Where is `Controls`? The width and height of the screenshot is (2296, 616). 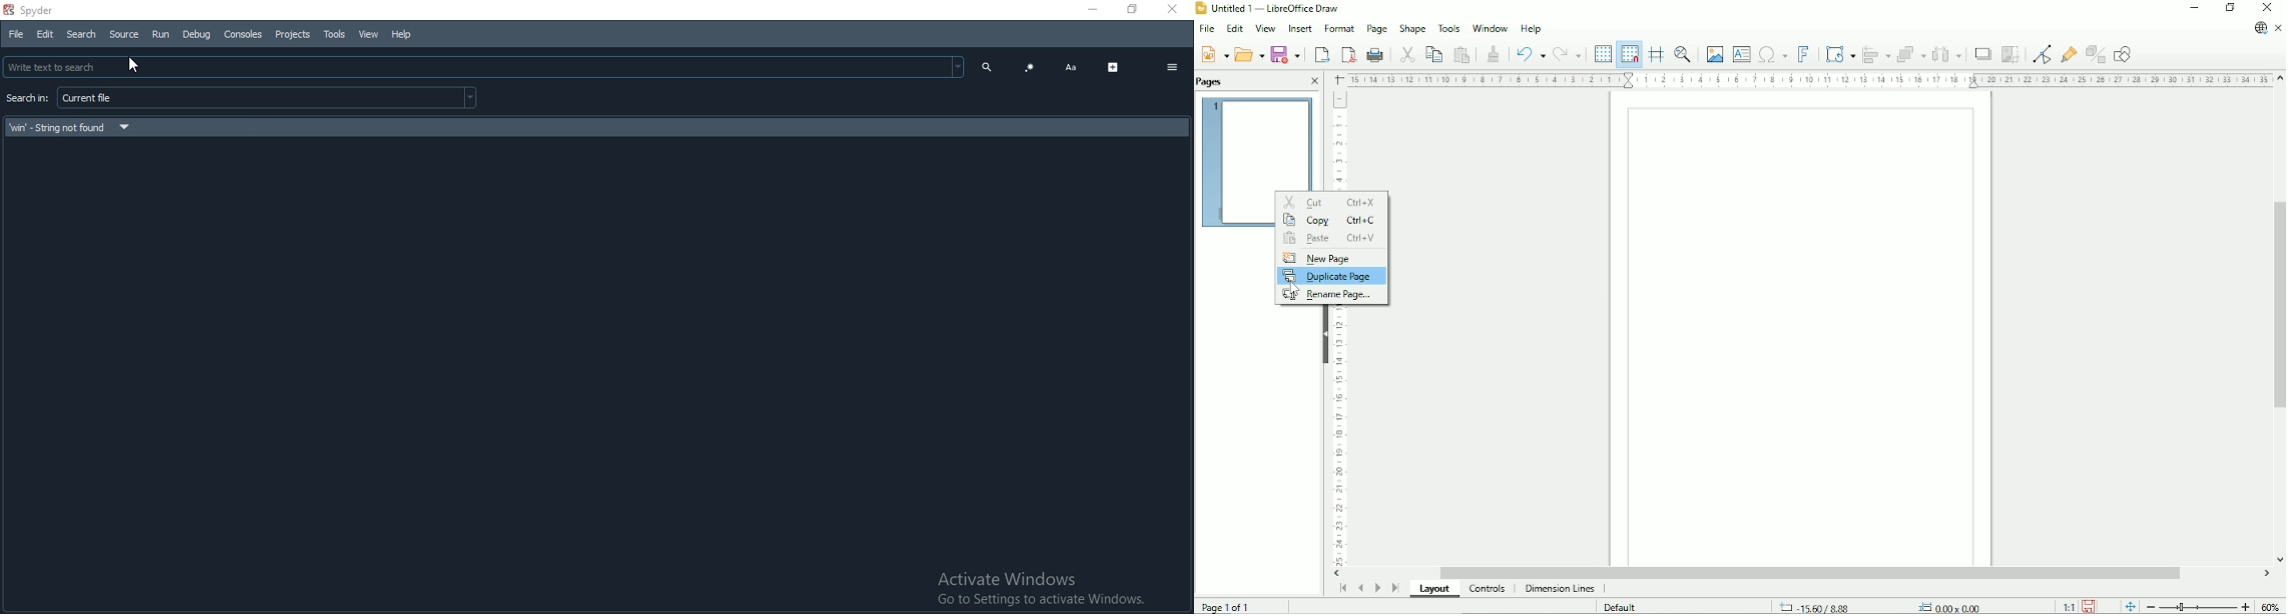 Controls is located at coordinates (1489, 589).